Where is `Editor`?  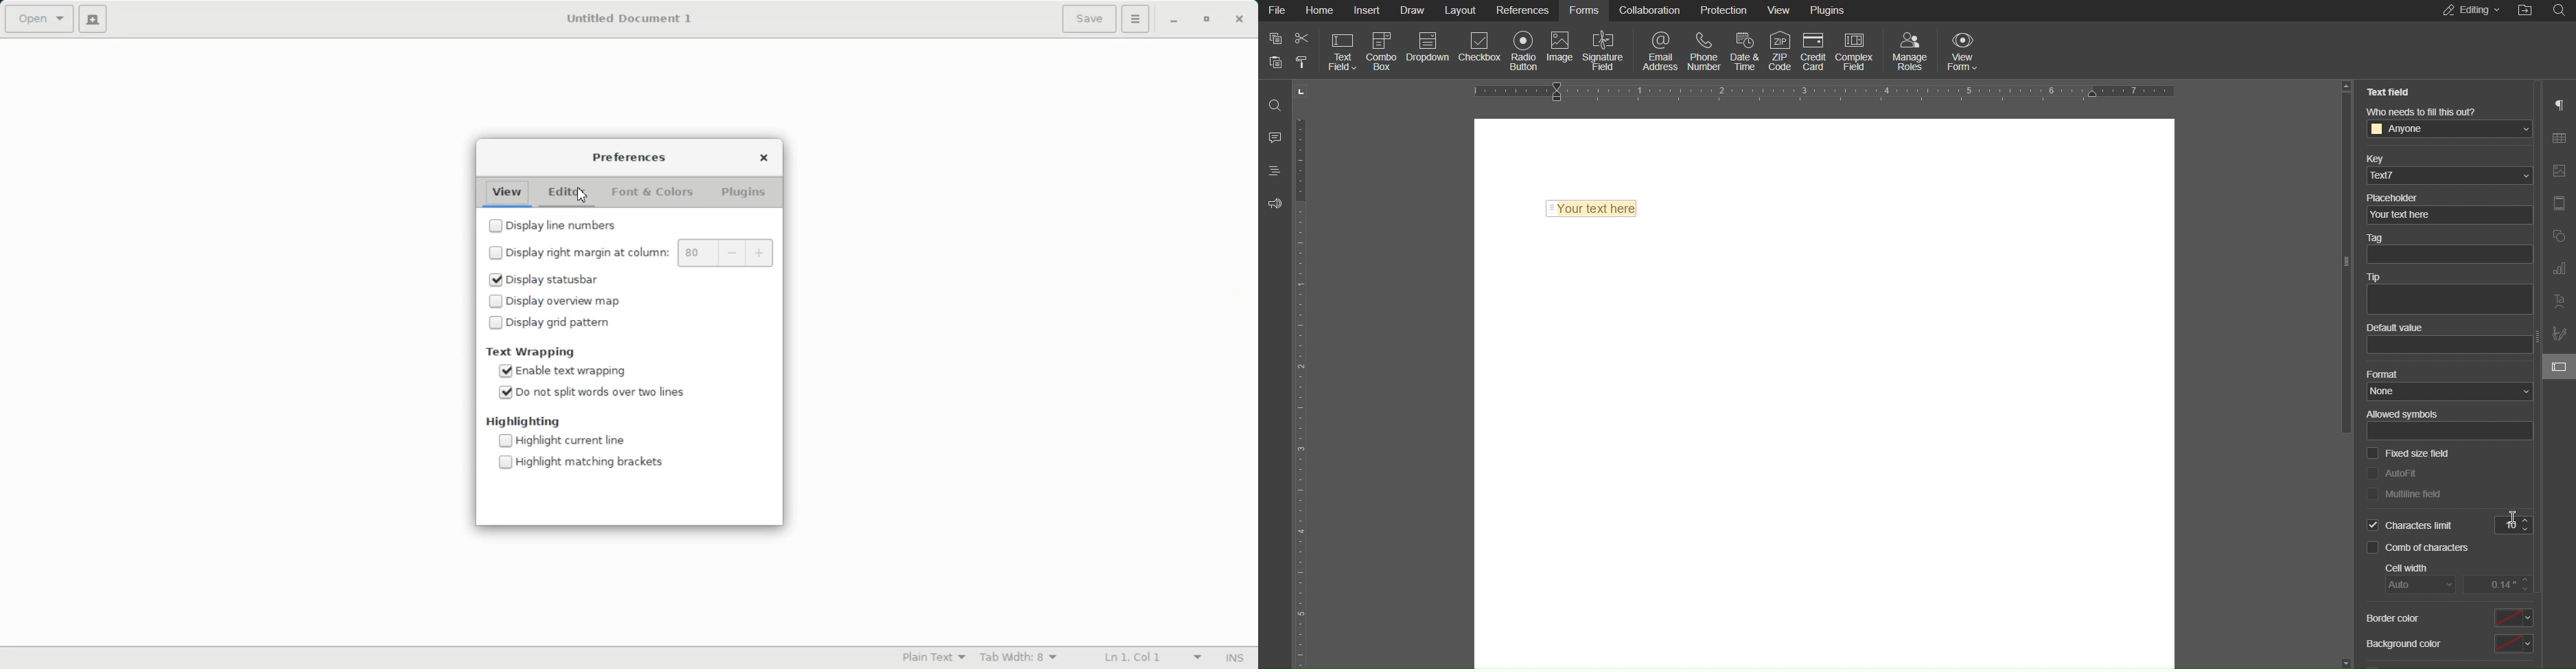
Editor is located at coordinates (568, 193).